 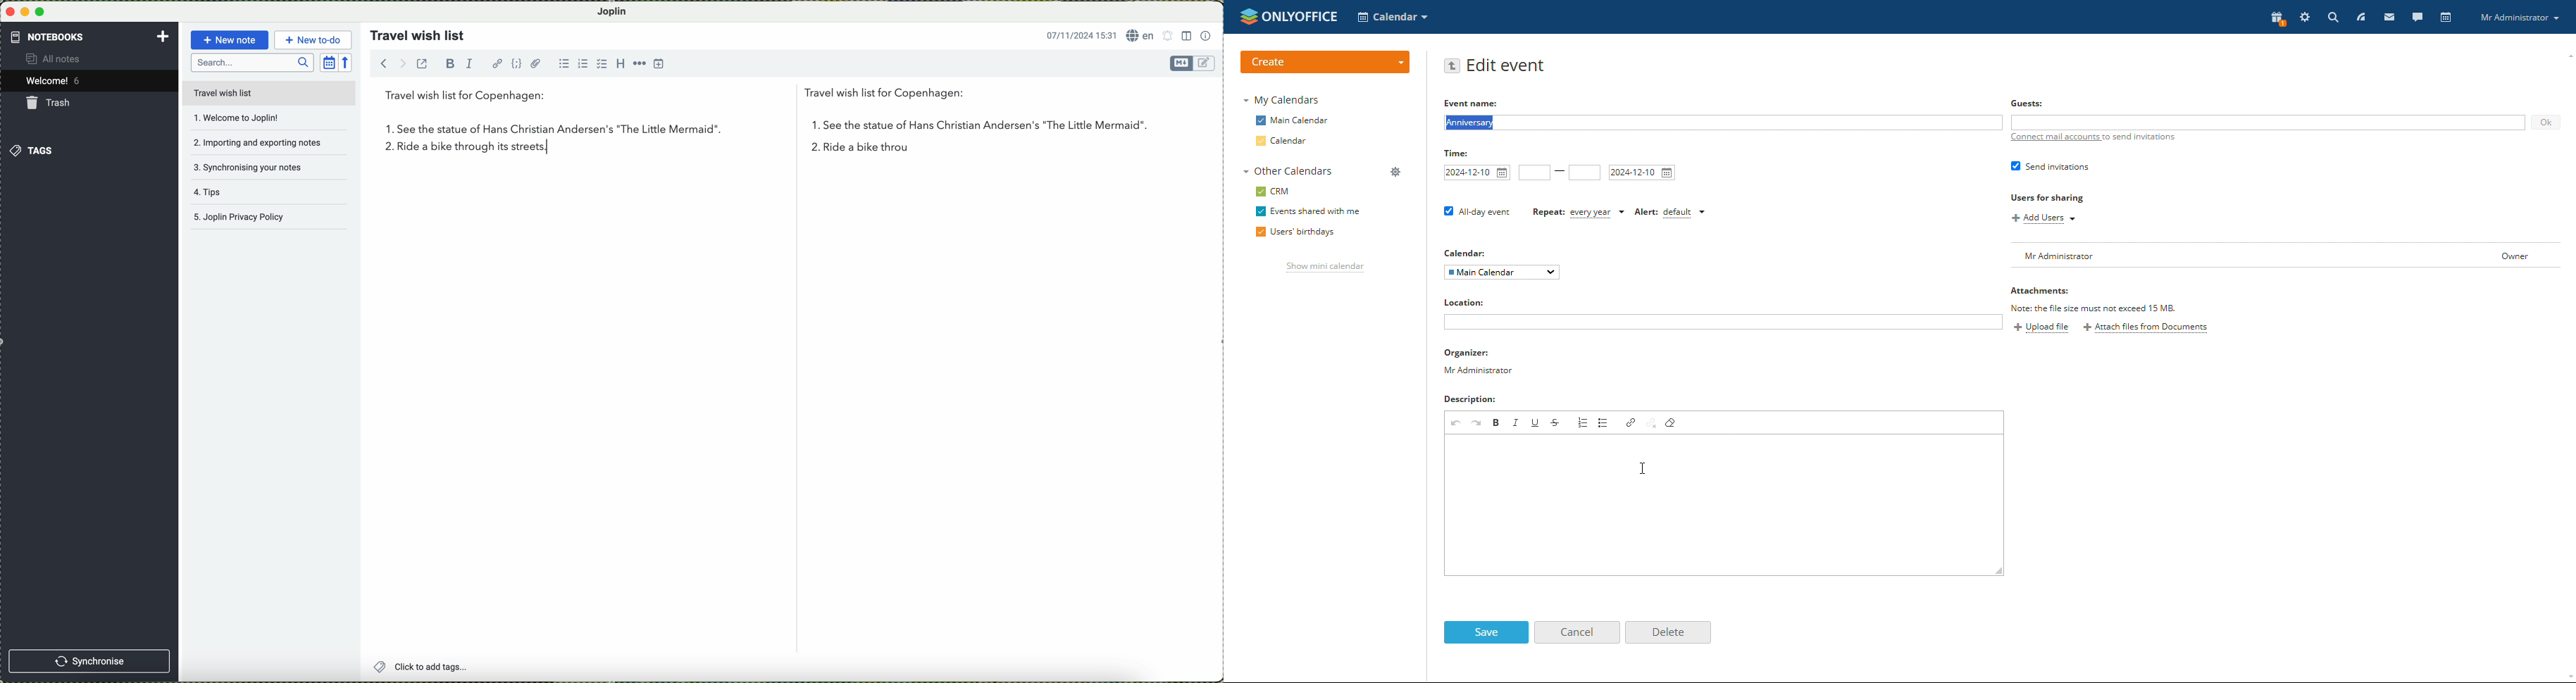 I want to click on redo, so click(x=1476, y=422).